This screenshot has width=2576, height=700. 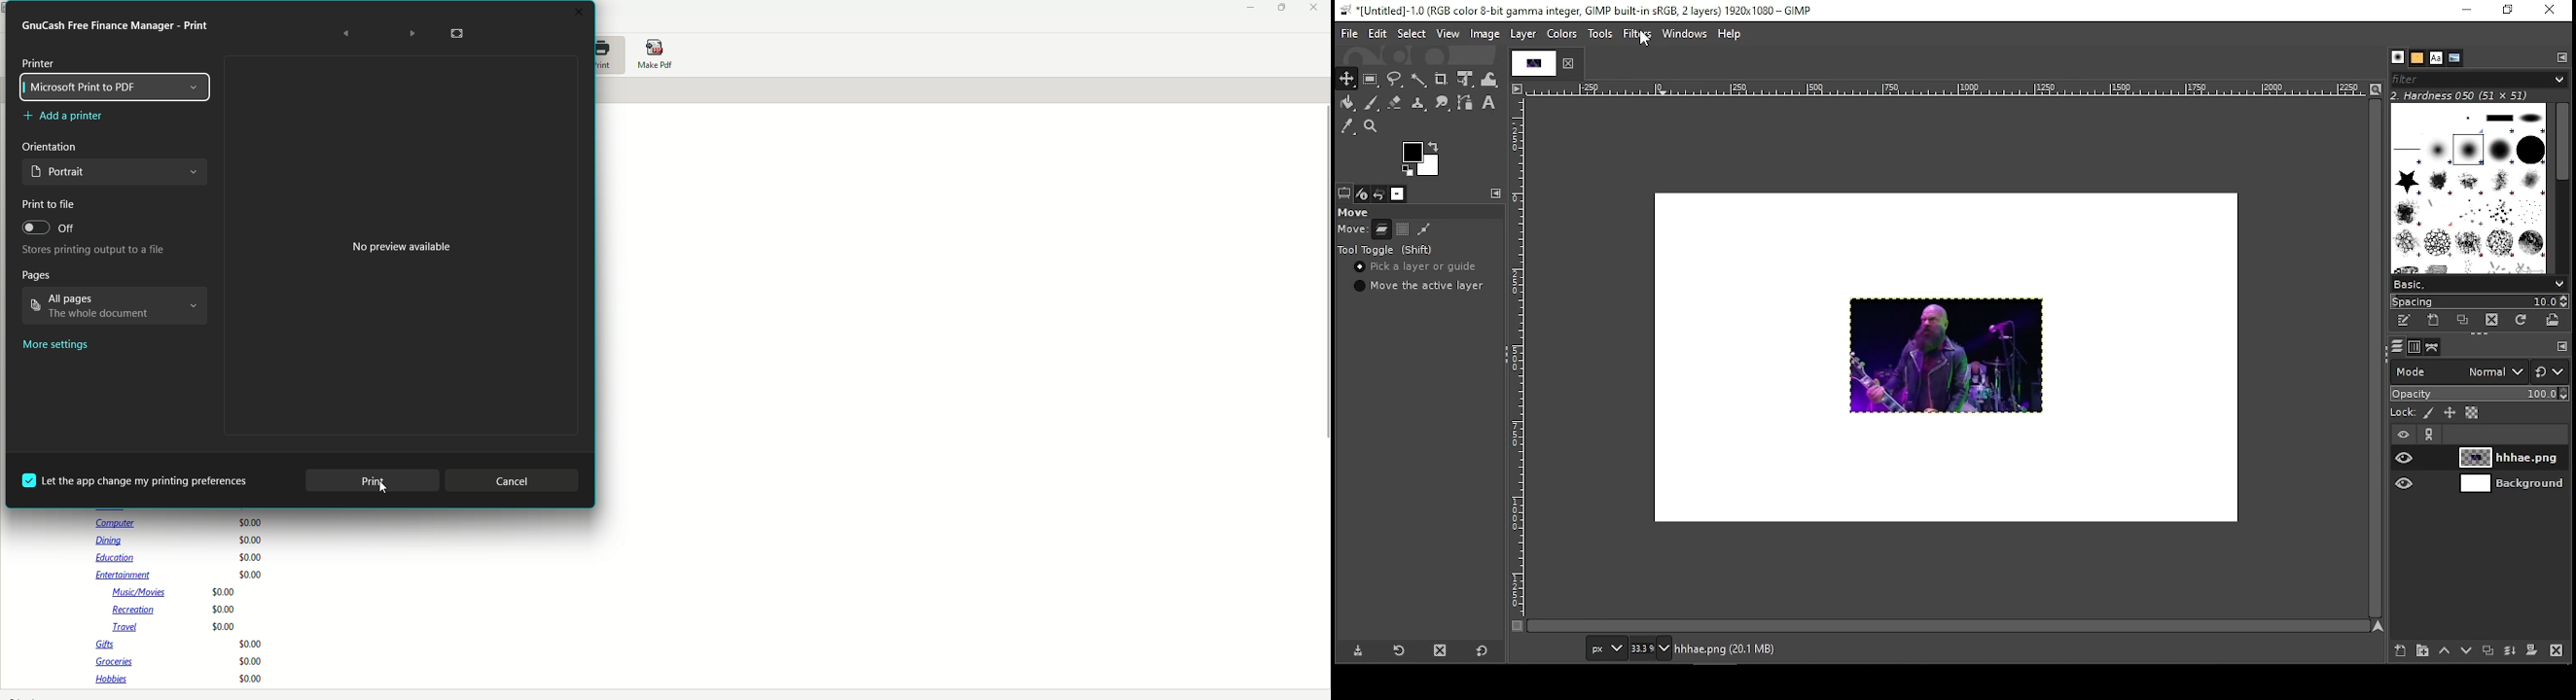 What do you see at coordinates (1314, 8) in the screenshot?
I see `Close` at bounding box center [1314, 8].